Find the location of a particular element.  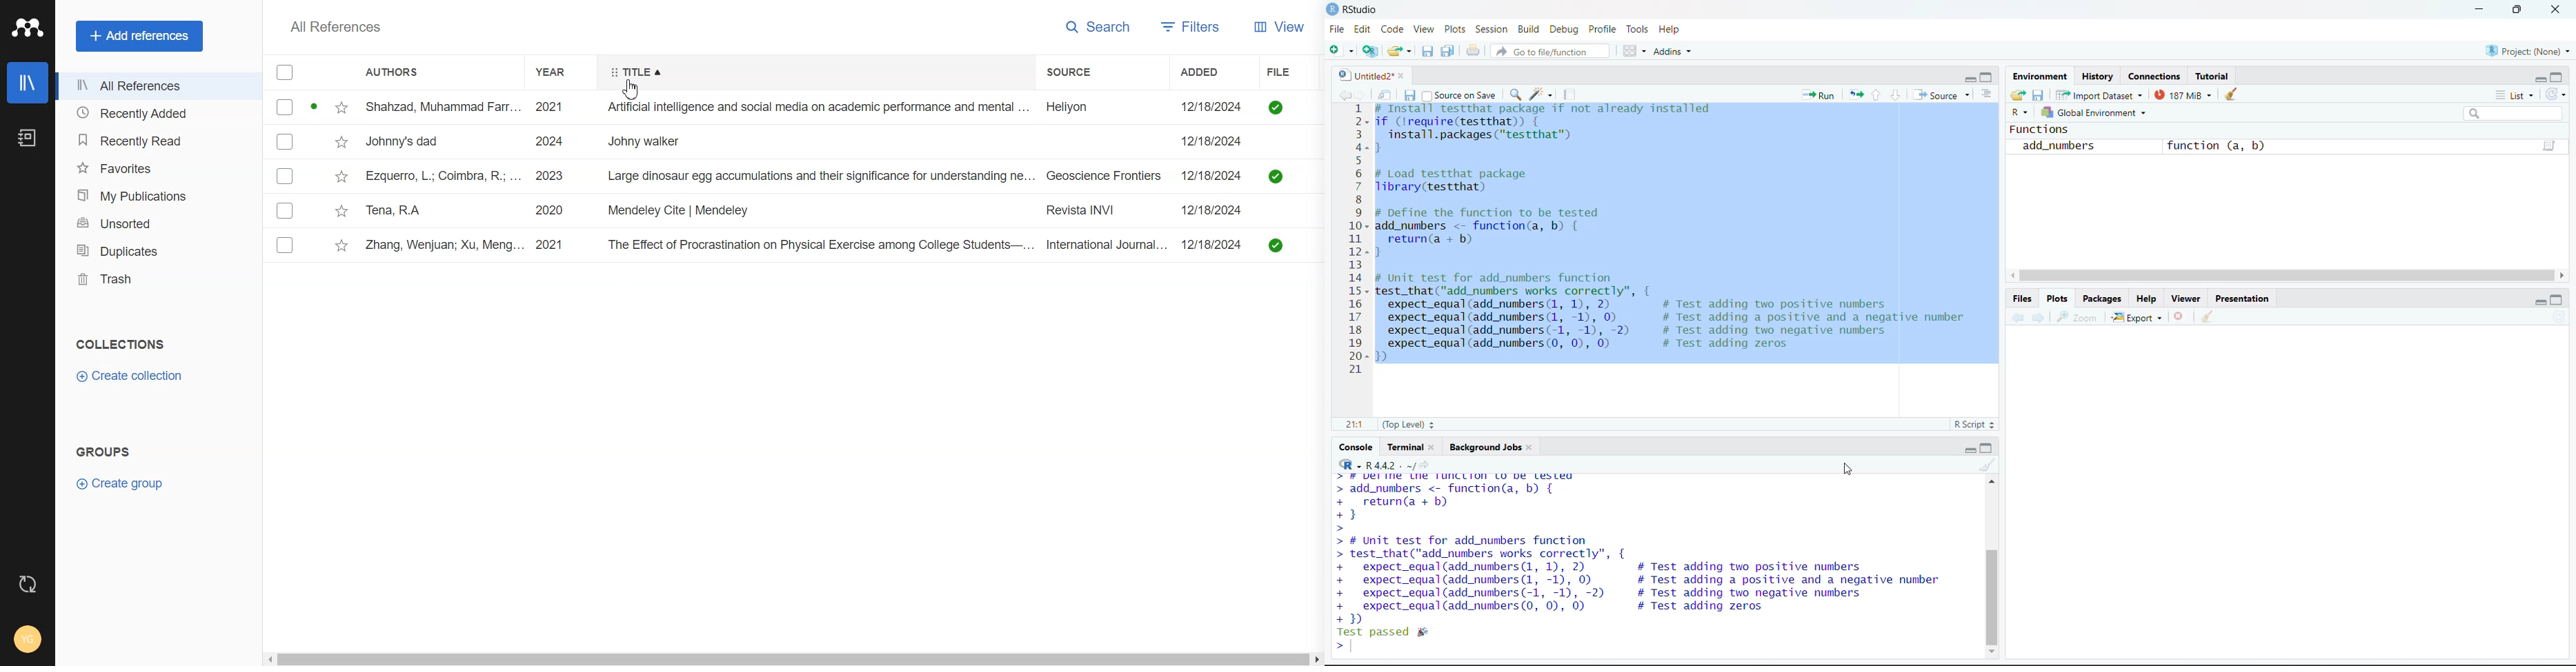

search is located at coordinates (2515, 114).